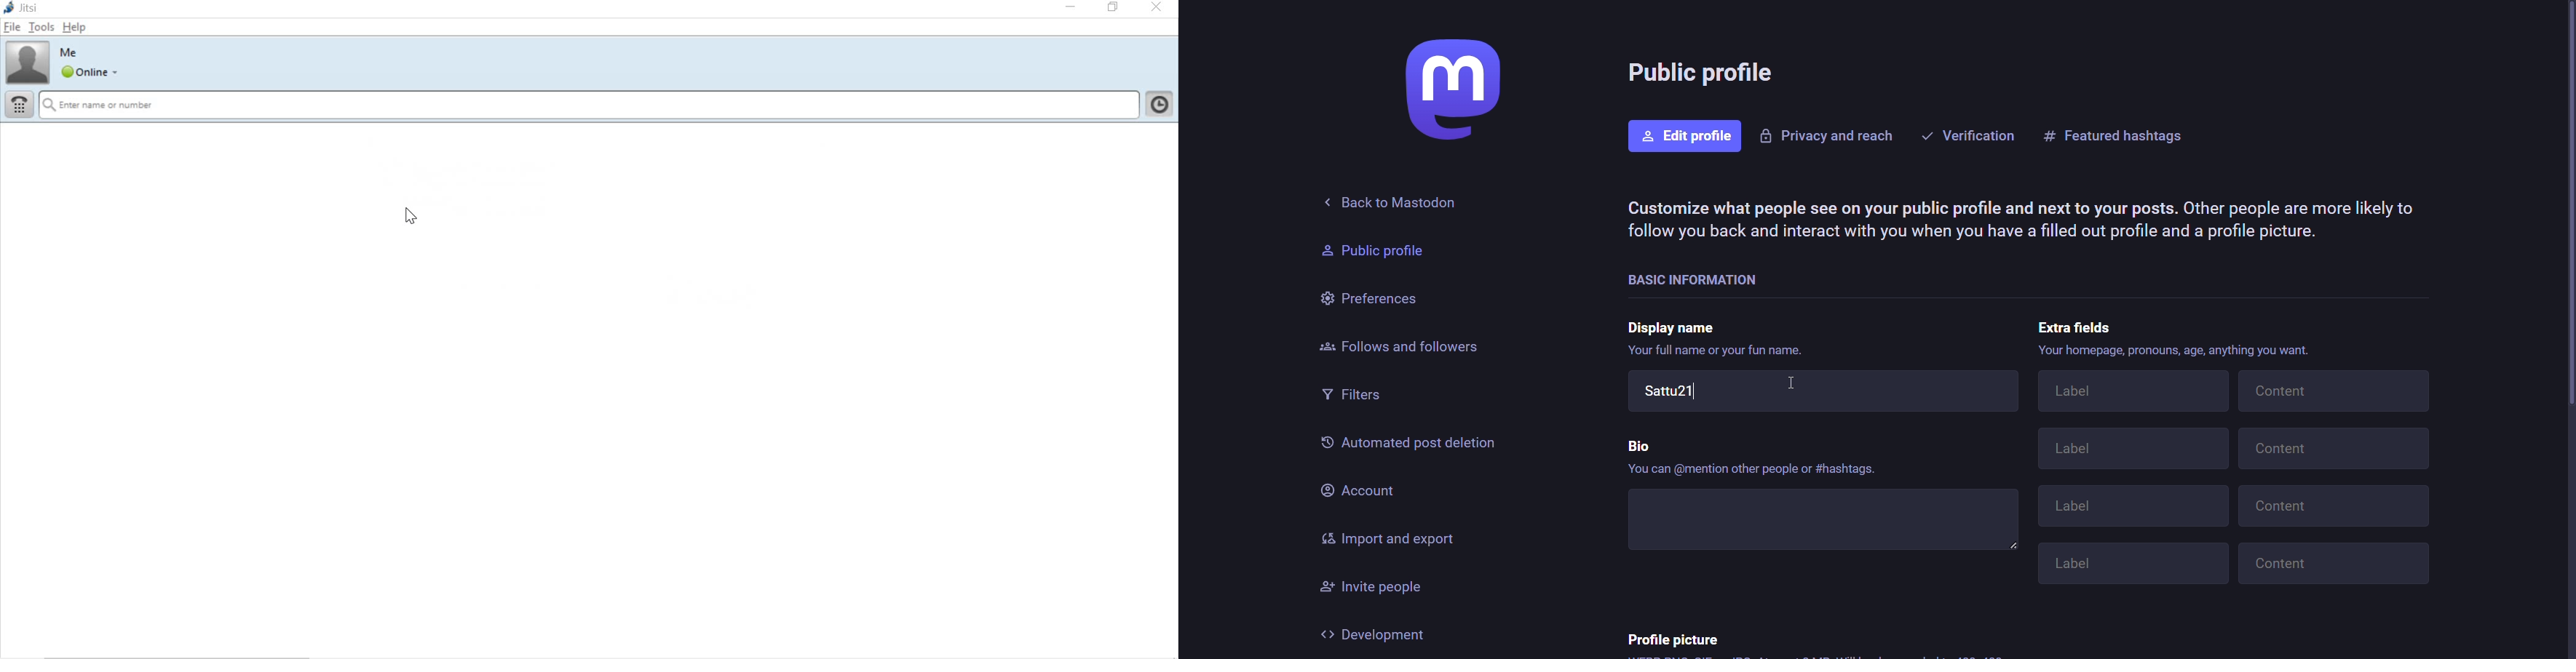 The height and width of the screenshot is (672, 2576). Describe the element at coordinates (71, 52) in the screenshot. I see `account name` at that location.